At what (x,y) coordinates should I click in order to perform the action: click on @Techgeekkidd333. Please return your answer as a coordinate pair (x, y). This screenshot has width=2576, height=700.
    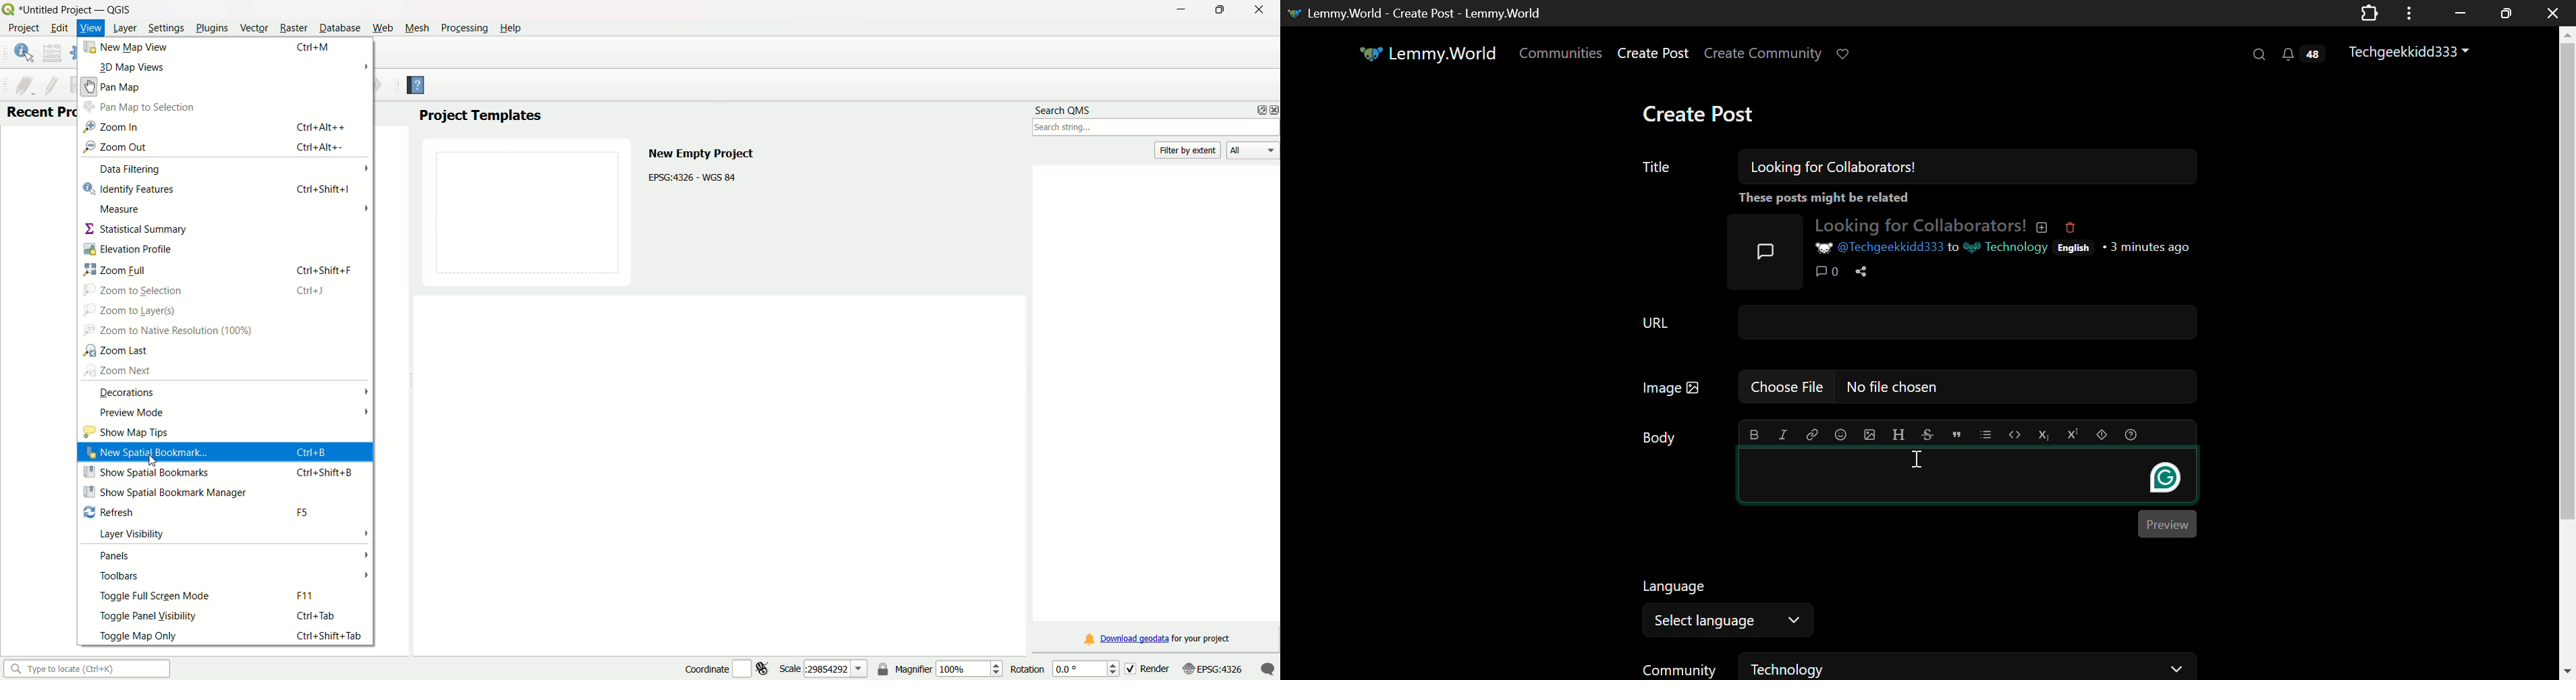
    Looking at the image, I should click on (1878, 249).